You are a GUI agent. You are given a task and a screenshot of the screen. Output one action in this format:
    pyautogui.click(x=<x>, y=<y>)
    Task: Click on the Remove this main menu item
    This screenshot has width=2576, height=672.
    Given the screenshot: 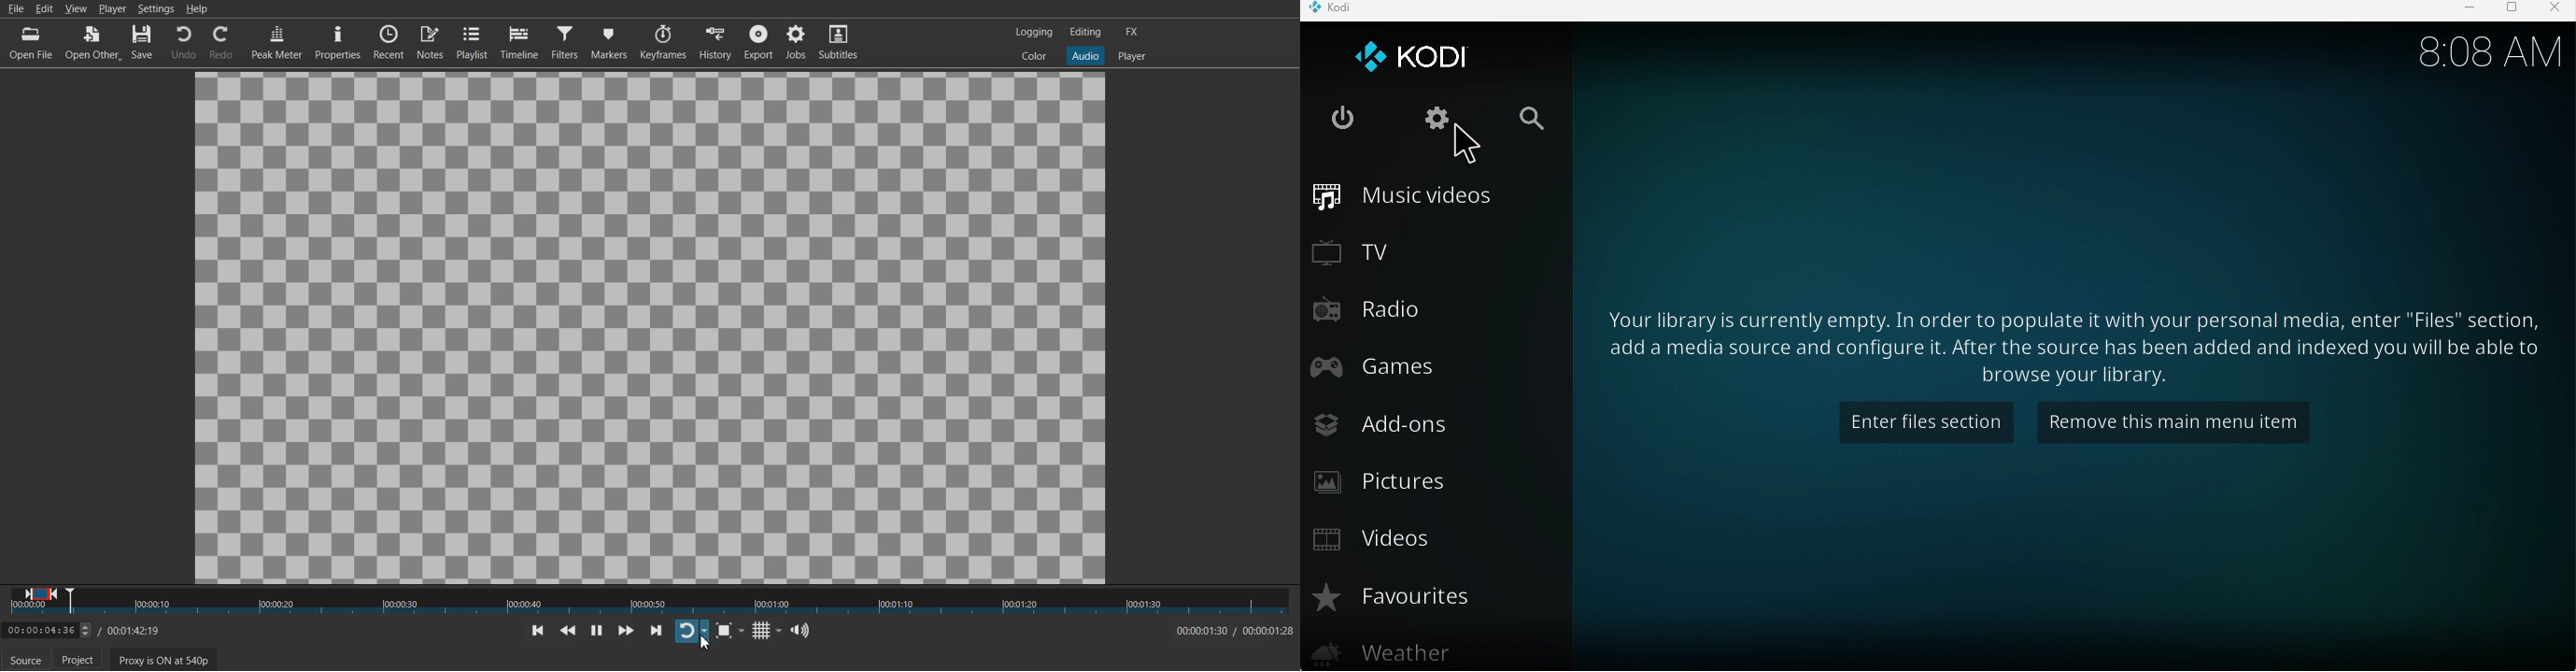 What is the action you would take?
    pyautogui.click(x=2183, y=422)
    